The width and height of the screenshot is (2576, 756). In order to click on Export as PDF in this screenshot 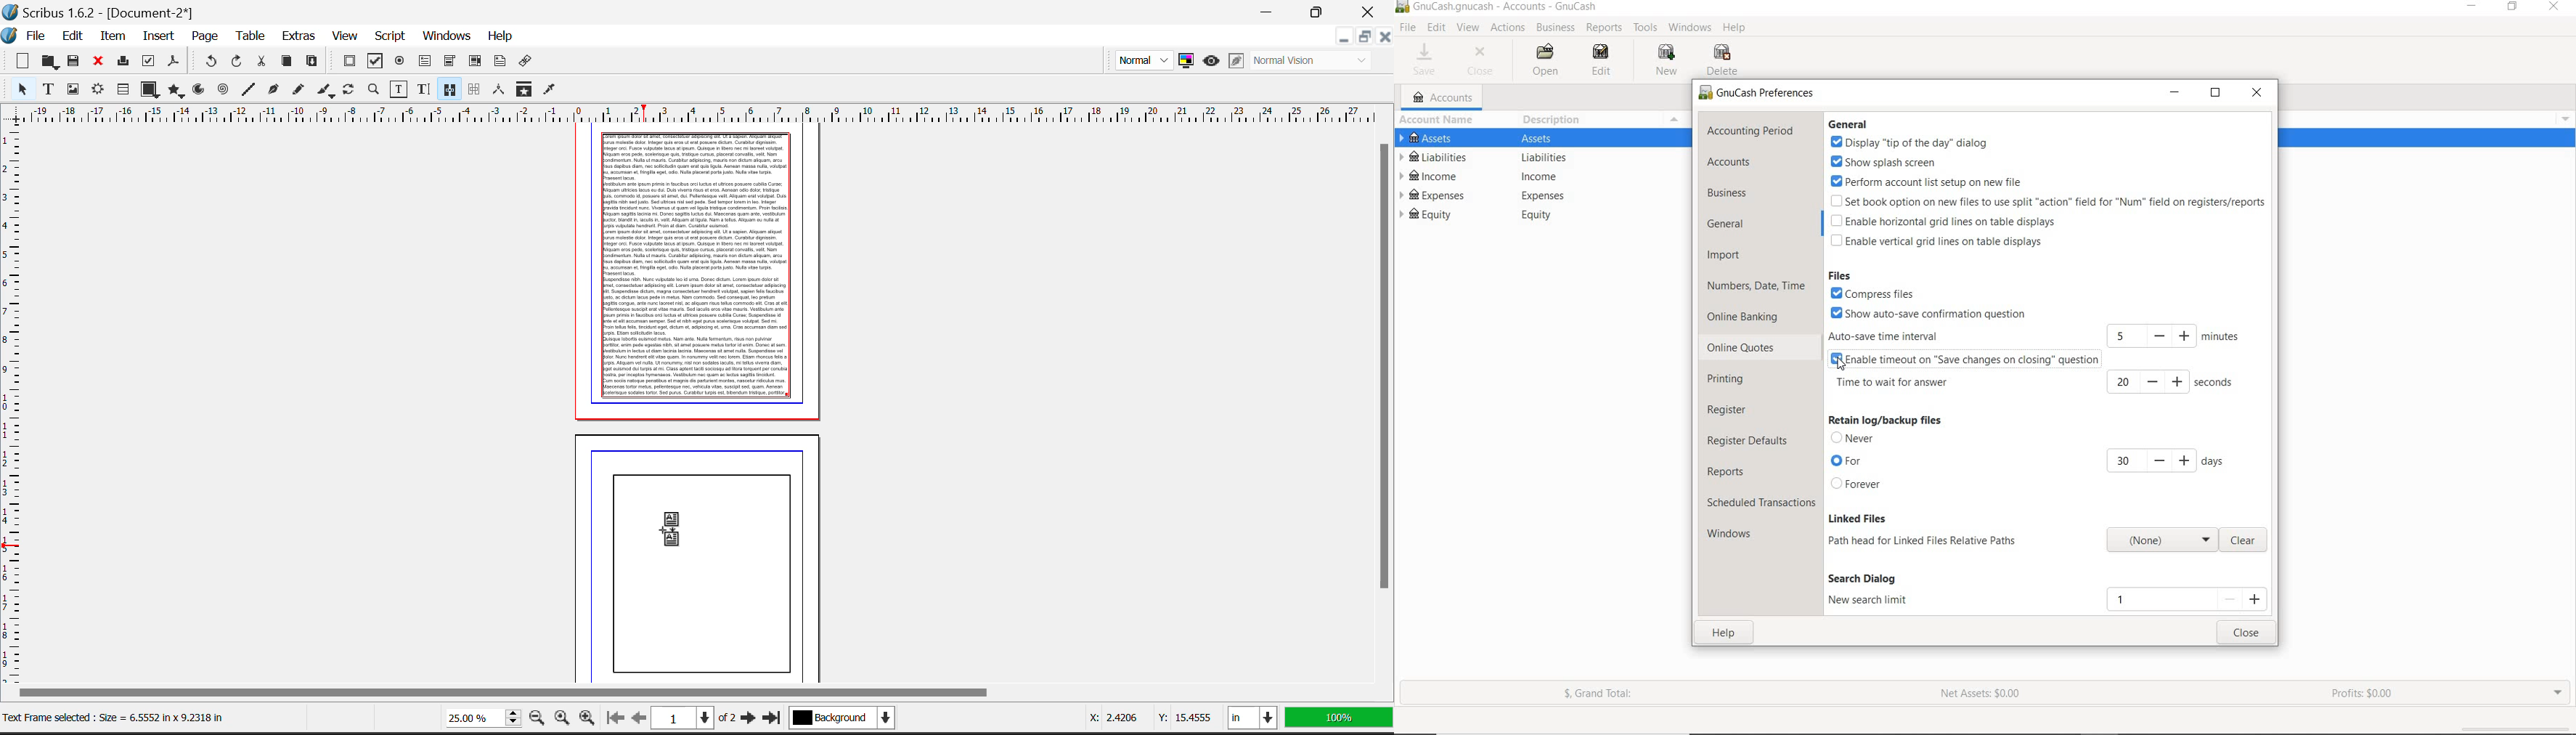, I will do `click(174, 65)`.